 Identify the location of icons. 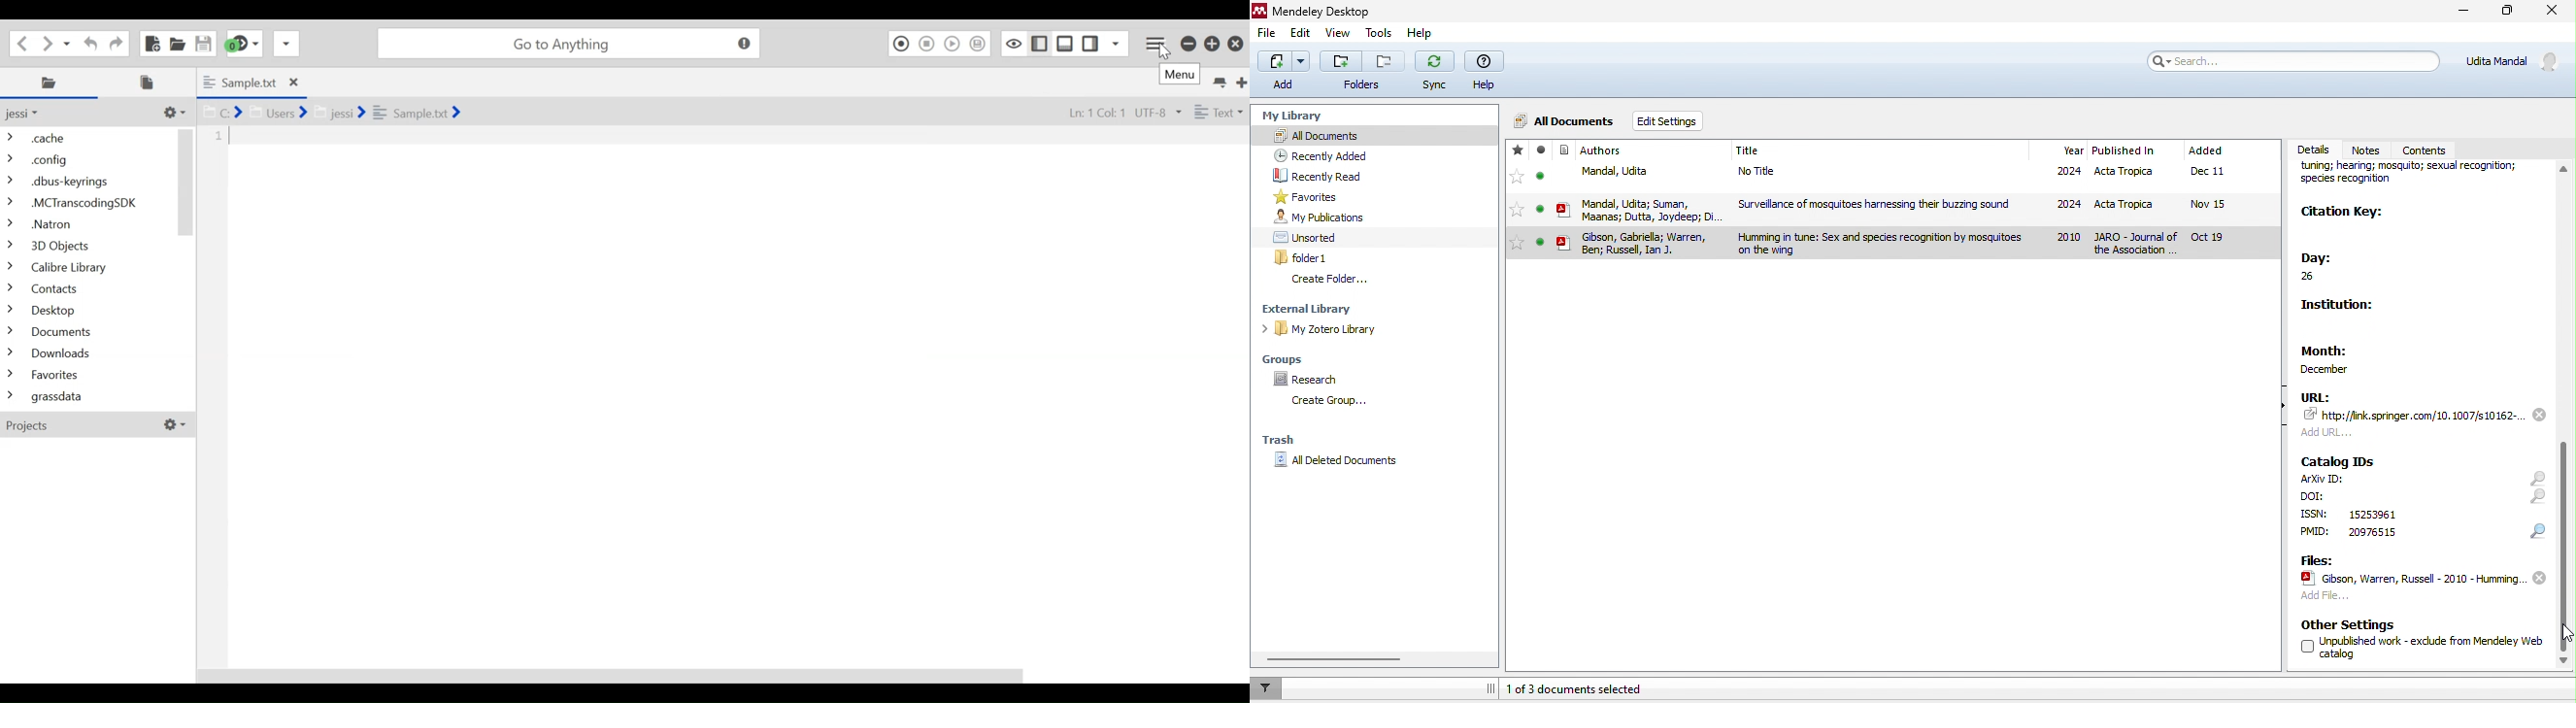
(2538, 505).